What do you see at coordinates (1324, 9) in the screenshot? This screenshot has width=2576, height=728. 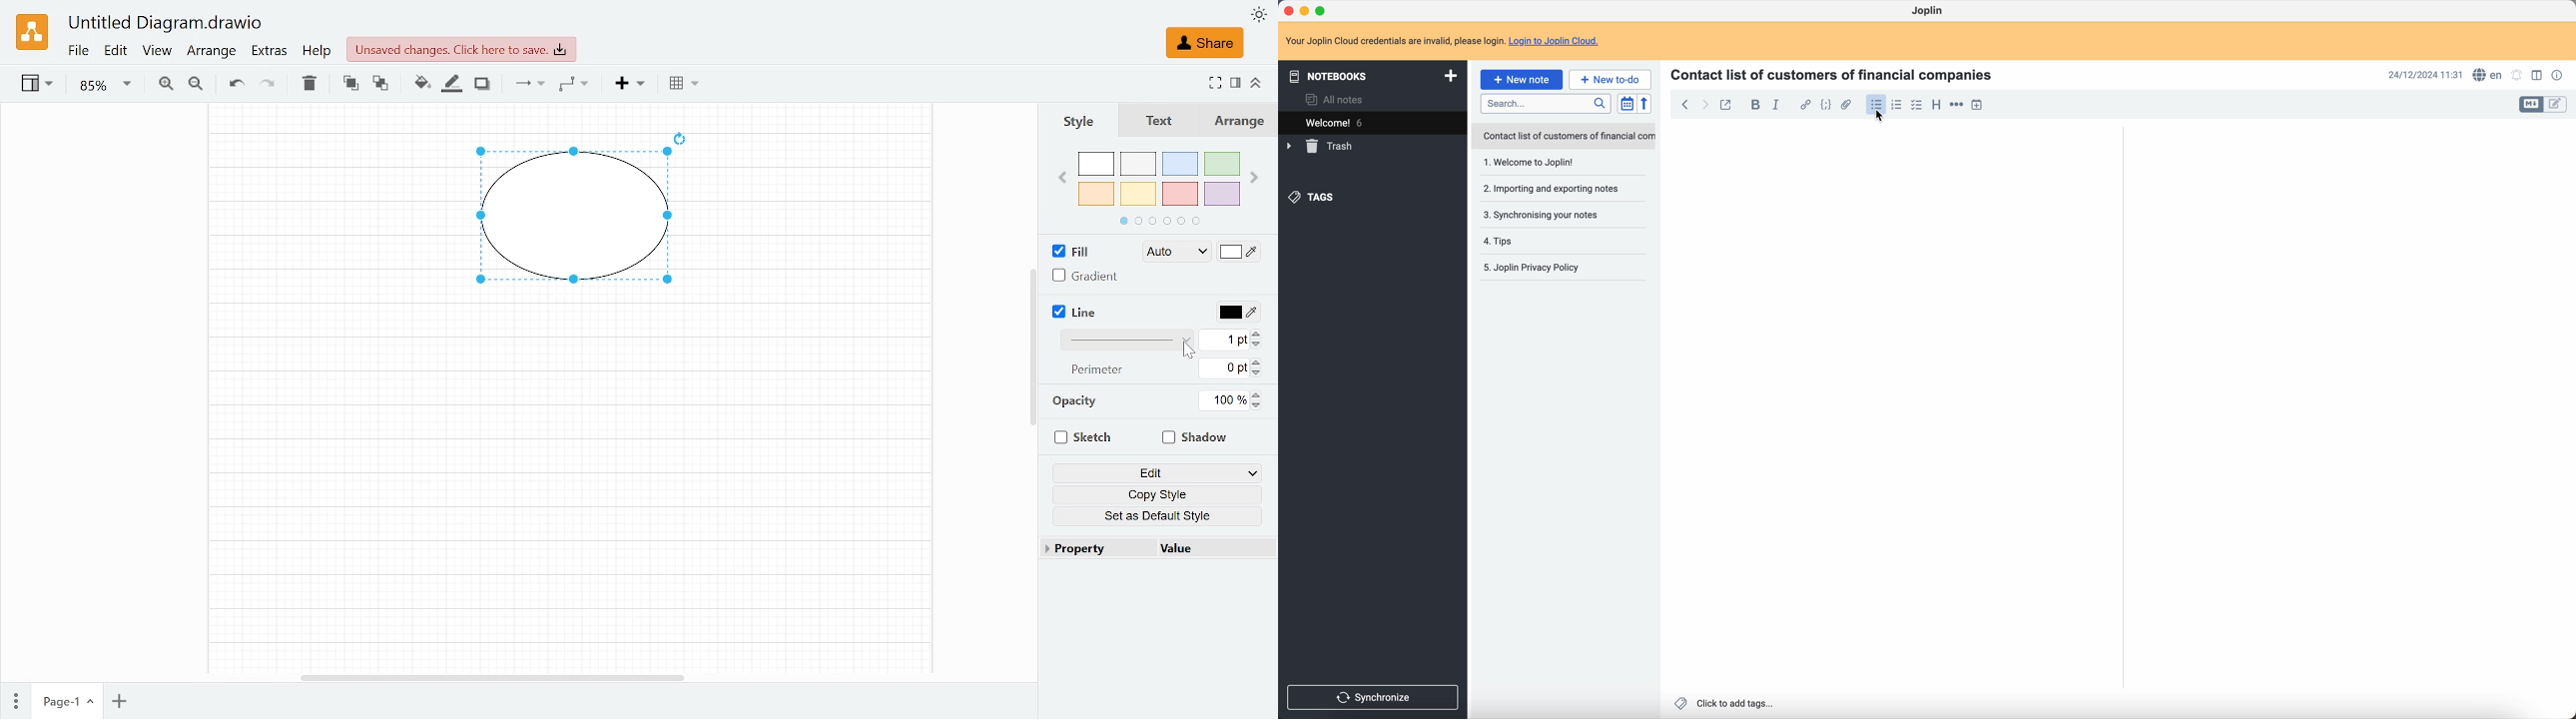 I see `maximize` at bounding box center [1324, 9].